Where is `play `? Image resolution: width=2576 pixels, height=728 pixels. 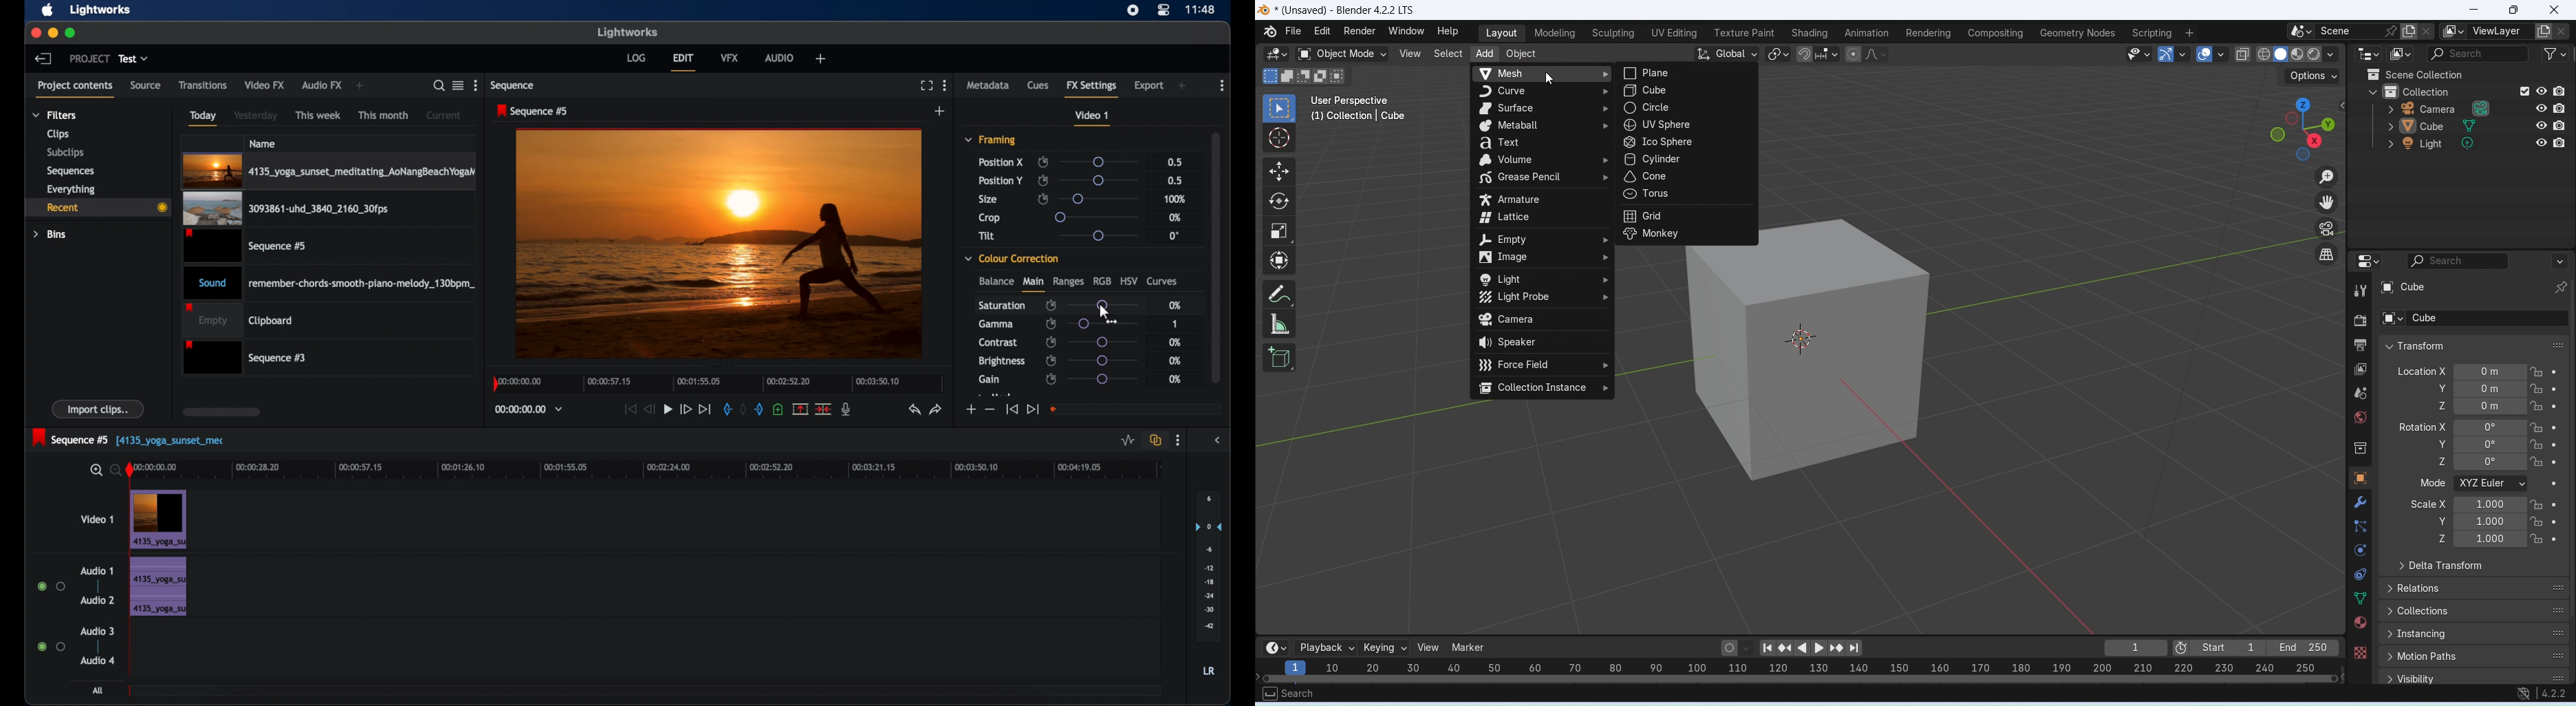
play  is located at coordinates (668, 409).